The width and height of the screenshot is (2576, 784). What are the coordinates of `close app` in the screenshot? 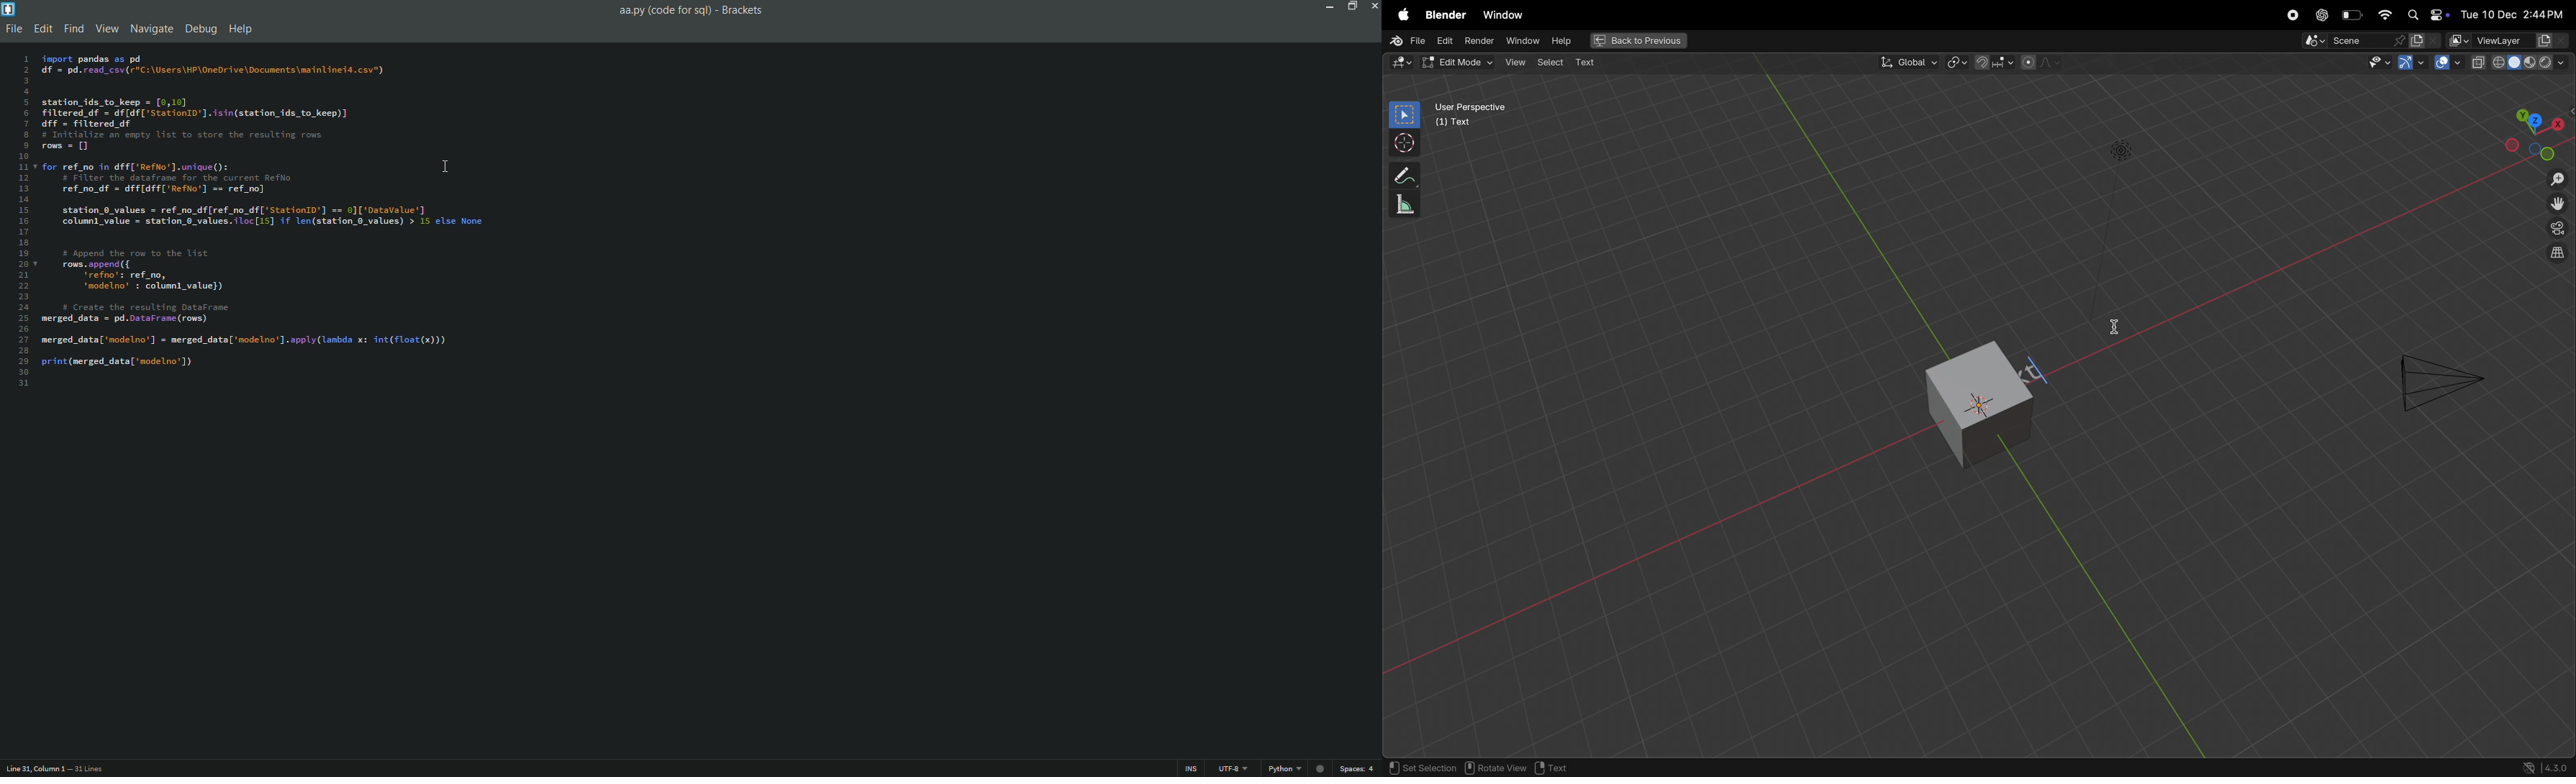 It's located at (1373, 6).